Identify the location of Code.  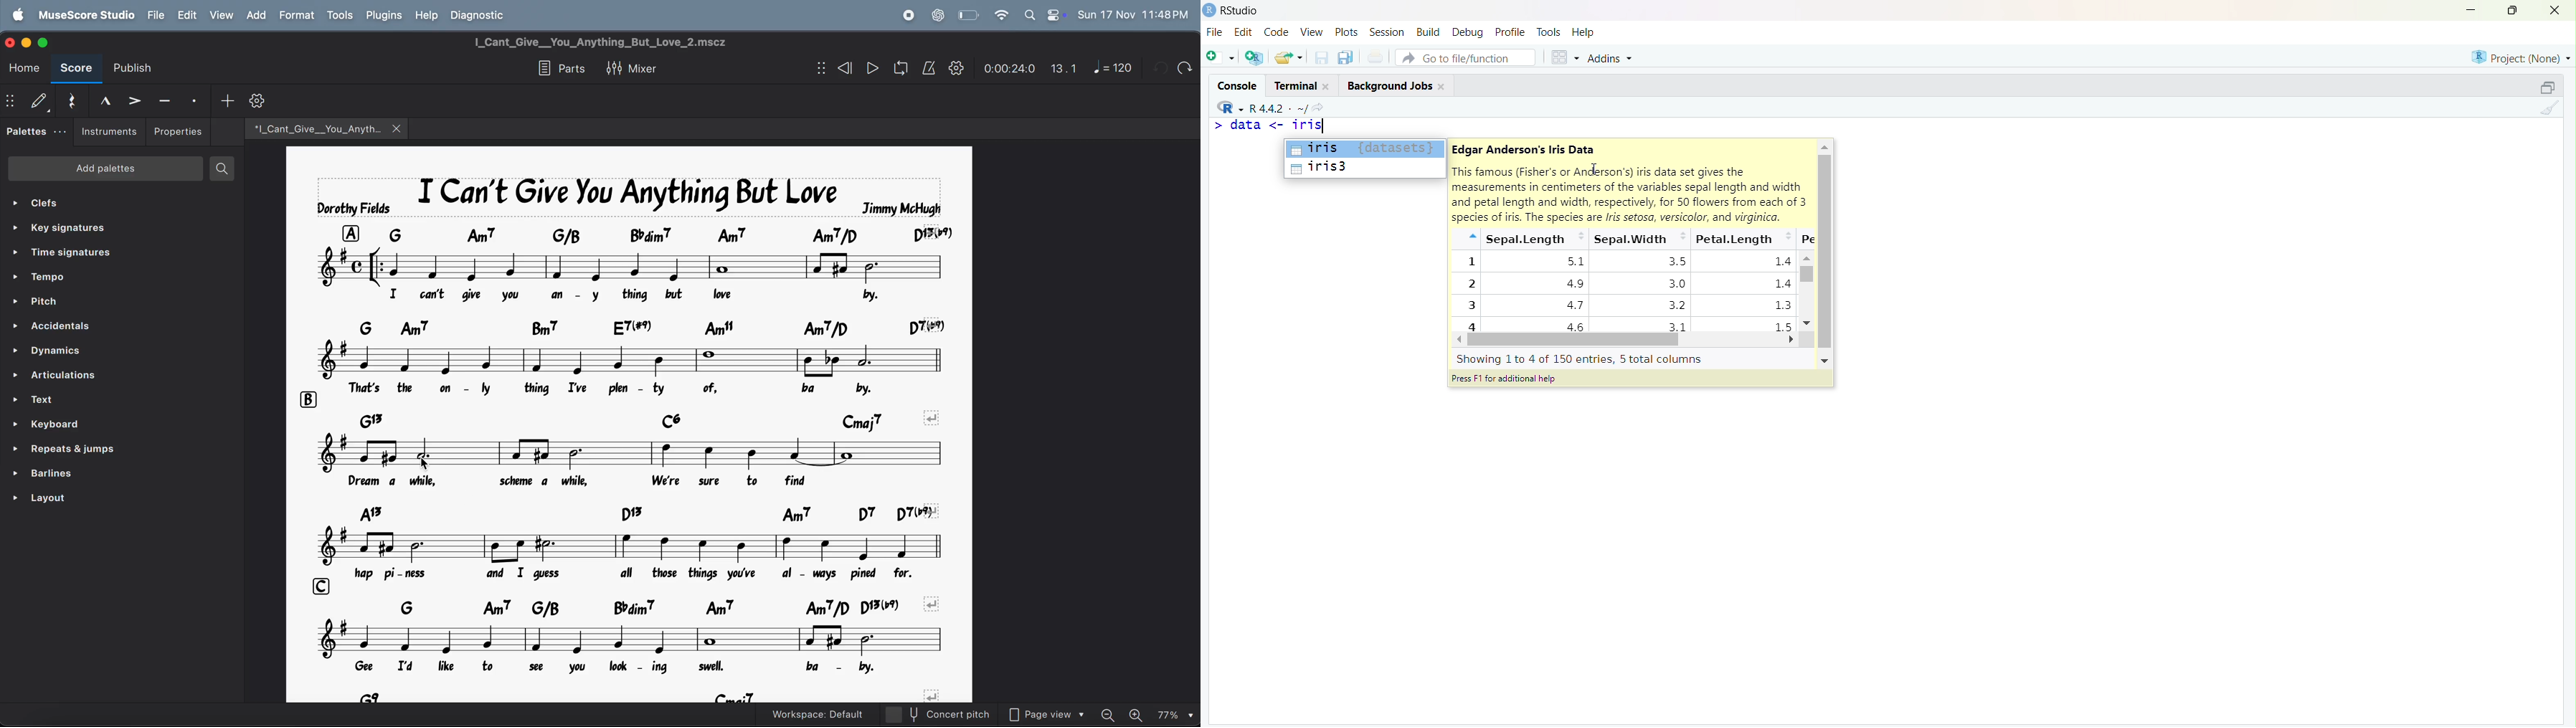
(1275, 32).